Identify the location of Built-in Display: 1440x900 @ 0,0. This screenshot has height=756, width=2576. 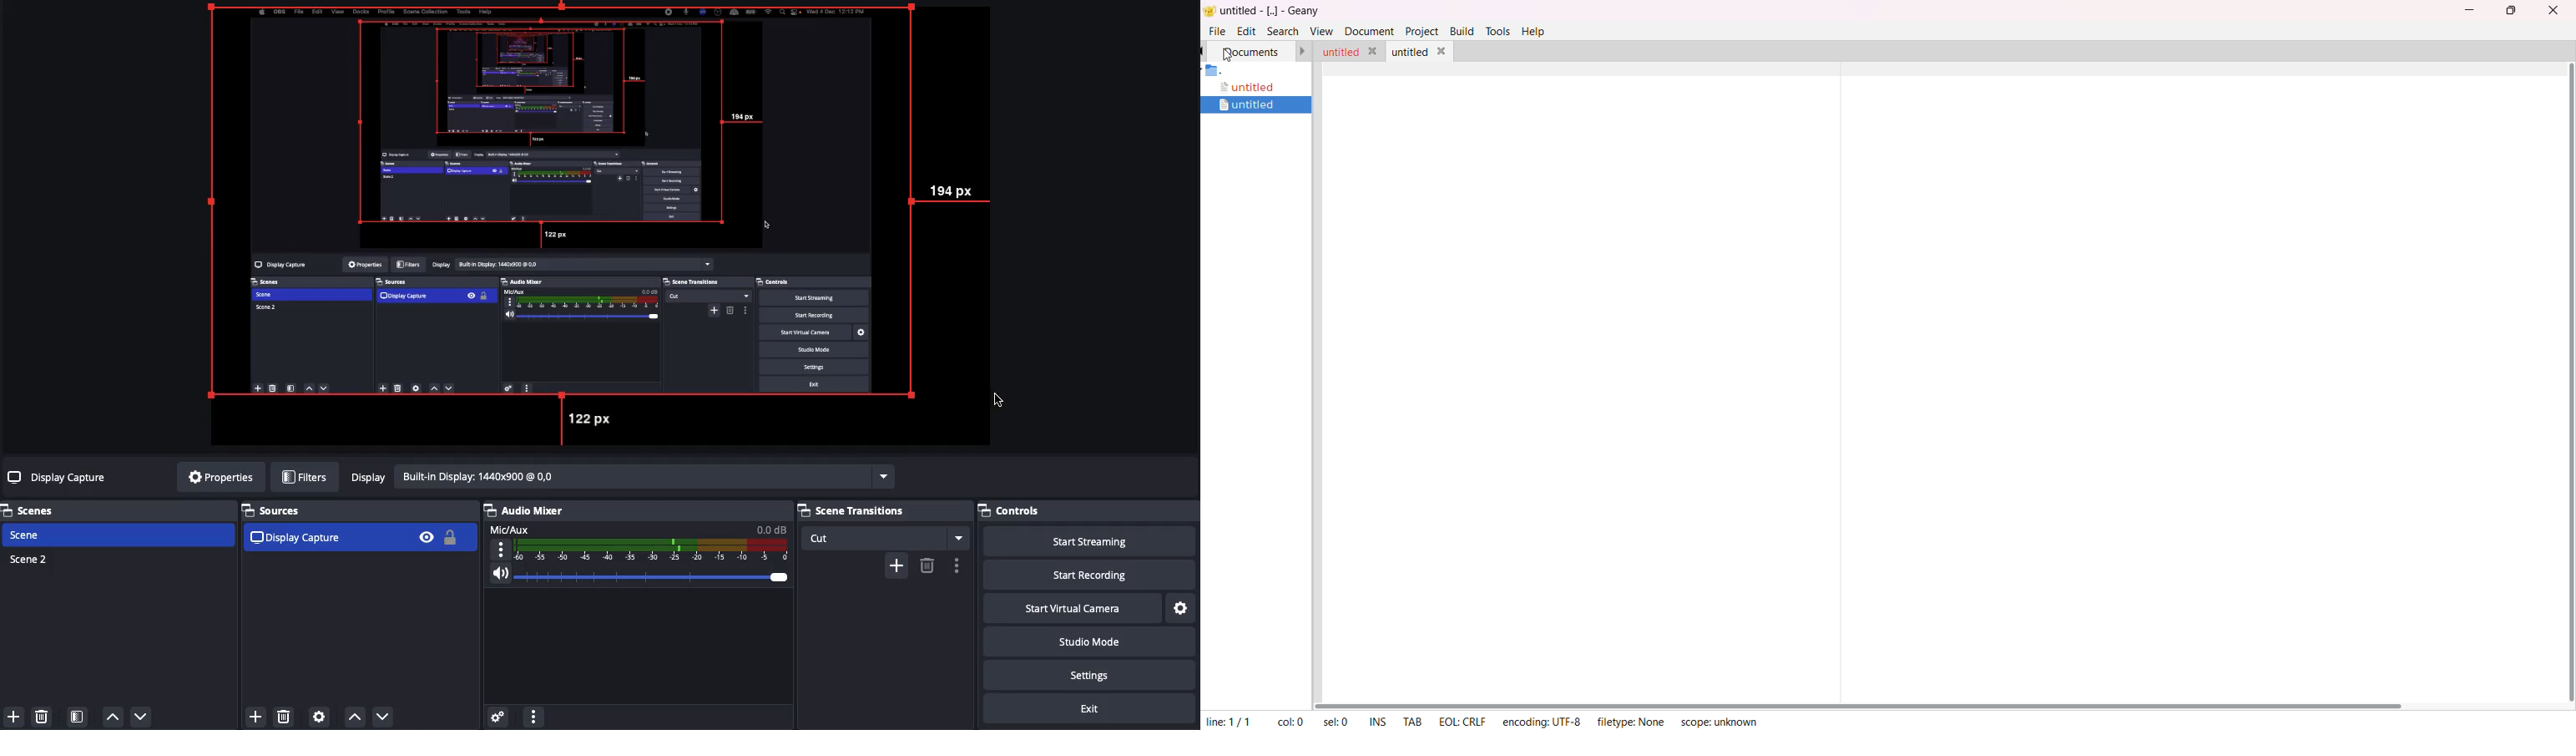
(619, 477).